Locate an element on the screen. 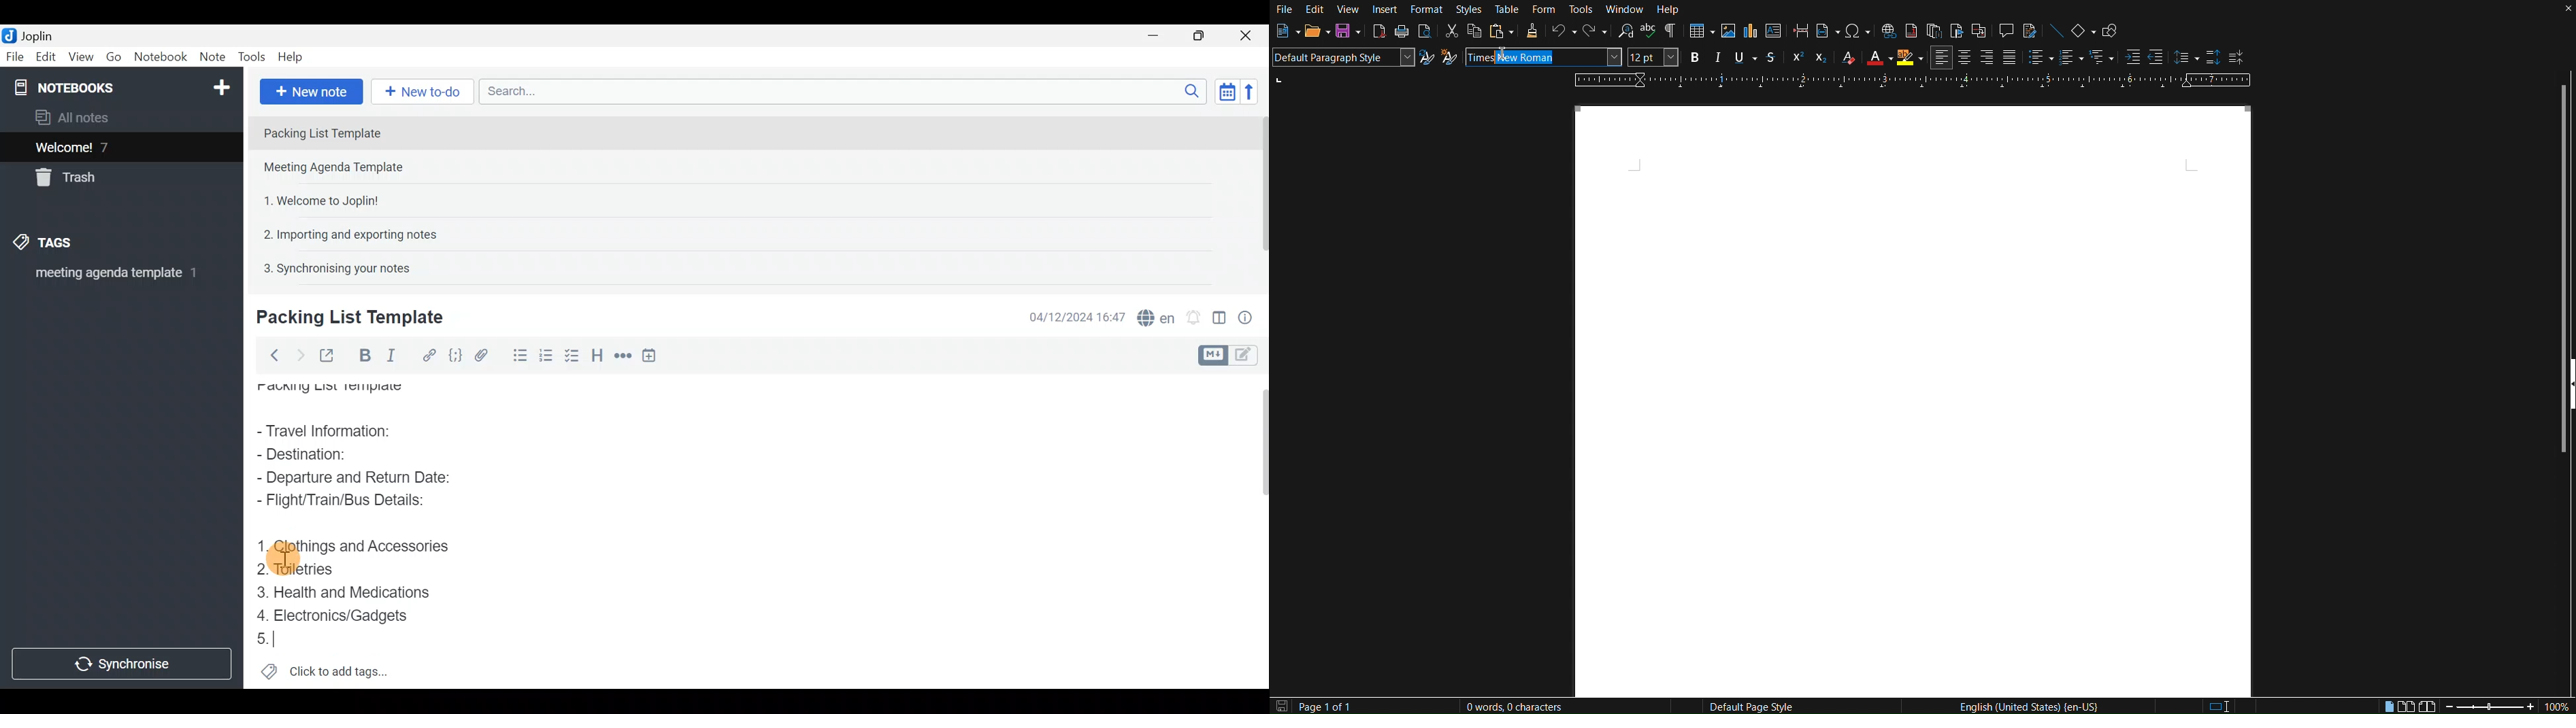  Export directly as PDF is located at coordinates (1379, 33).